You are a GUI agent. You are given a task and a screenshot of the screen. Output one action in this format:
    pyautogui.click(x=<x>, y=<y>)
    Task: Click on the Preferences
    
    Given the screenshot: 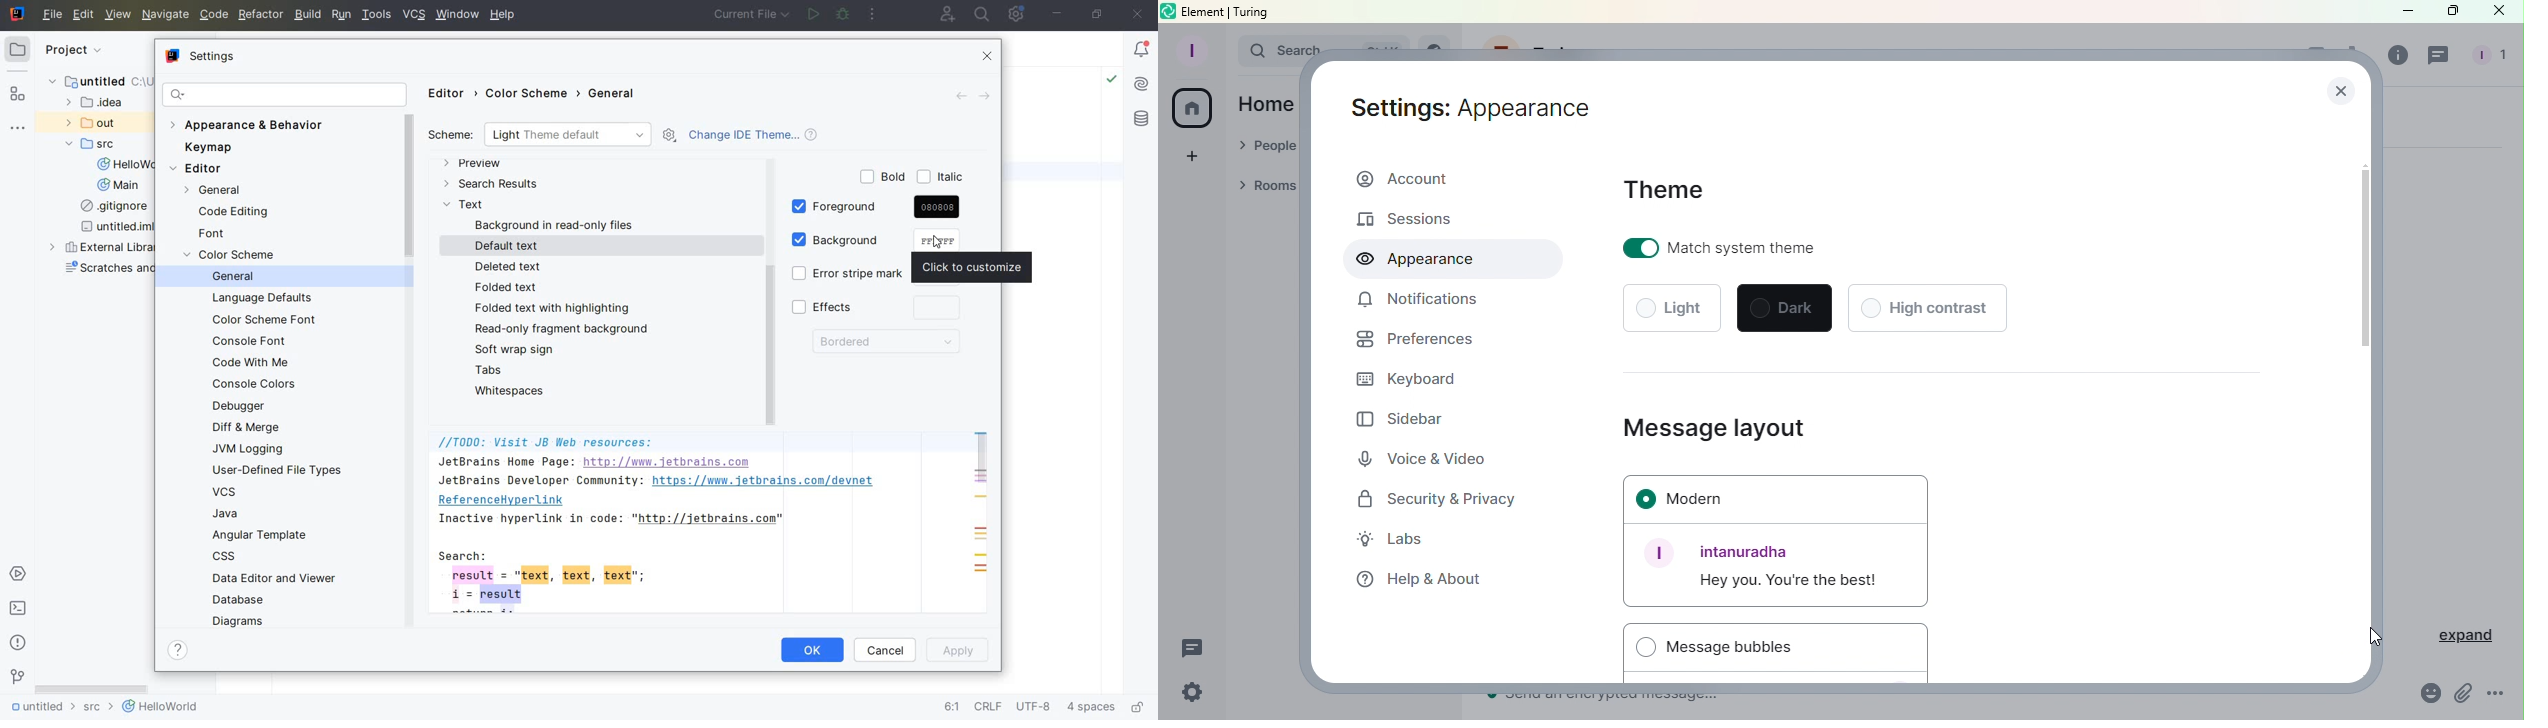 What is the action you would take?
    pyautogui.click(x=1415, y=342)
    